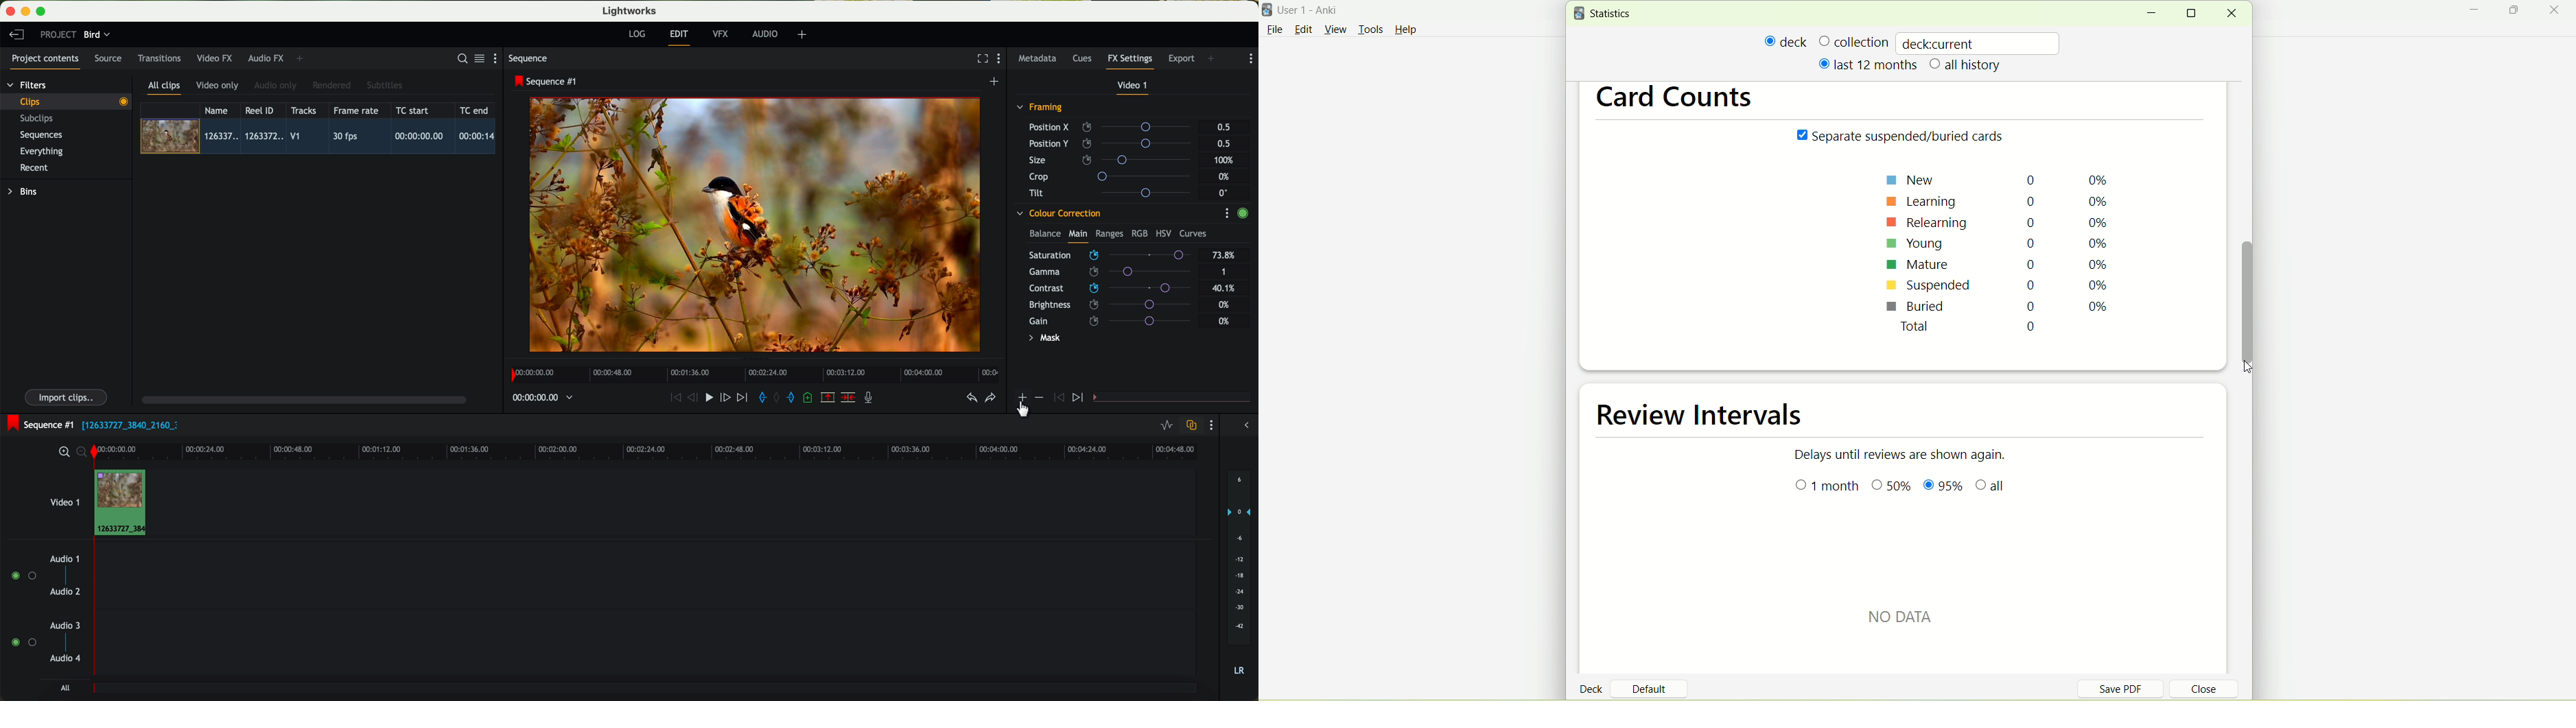 This screenshot has width=2576, height=728. I want to click on gain, so click(1116, 321).